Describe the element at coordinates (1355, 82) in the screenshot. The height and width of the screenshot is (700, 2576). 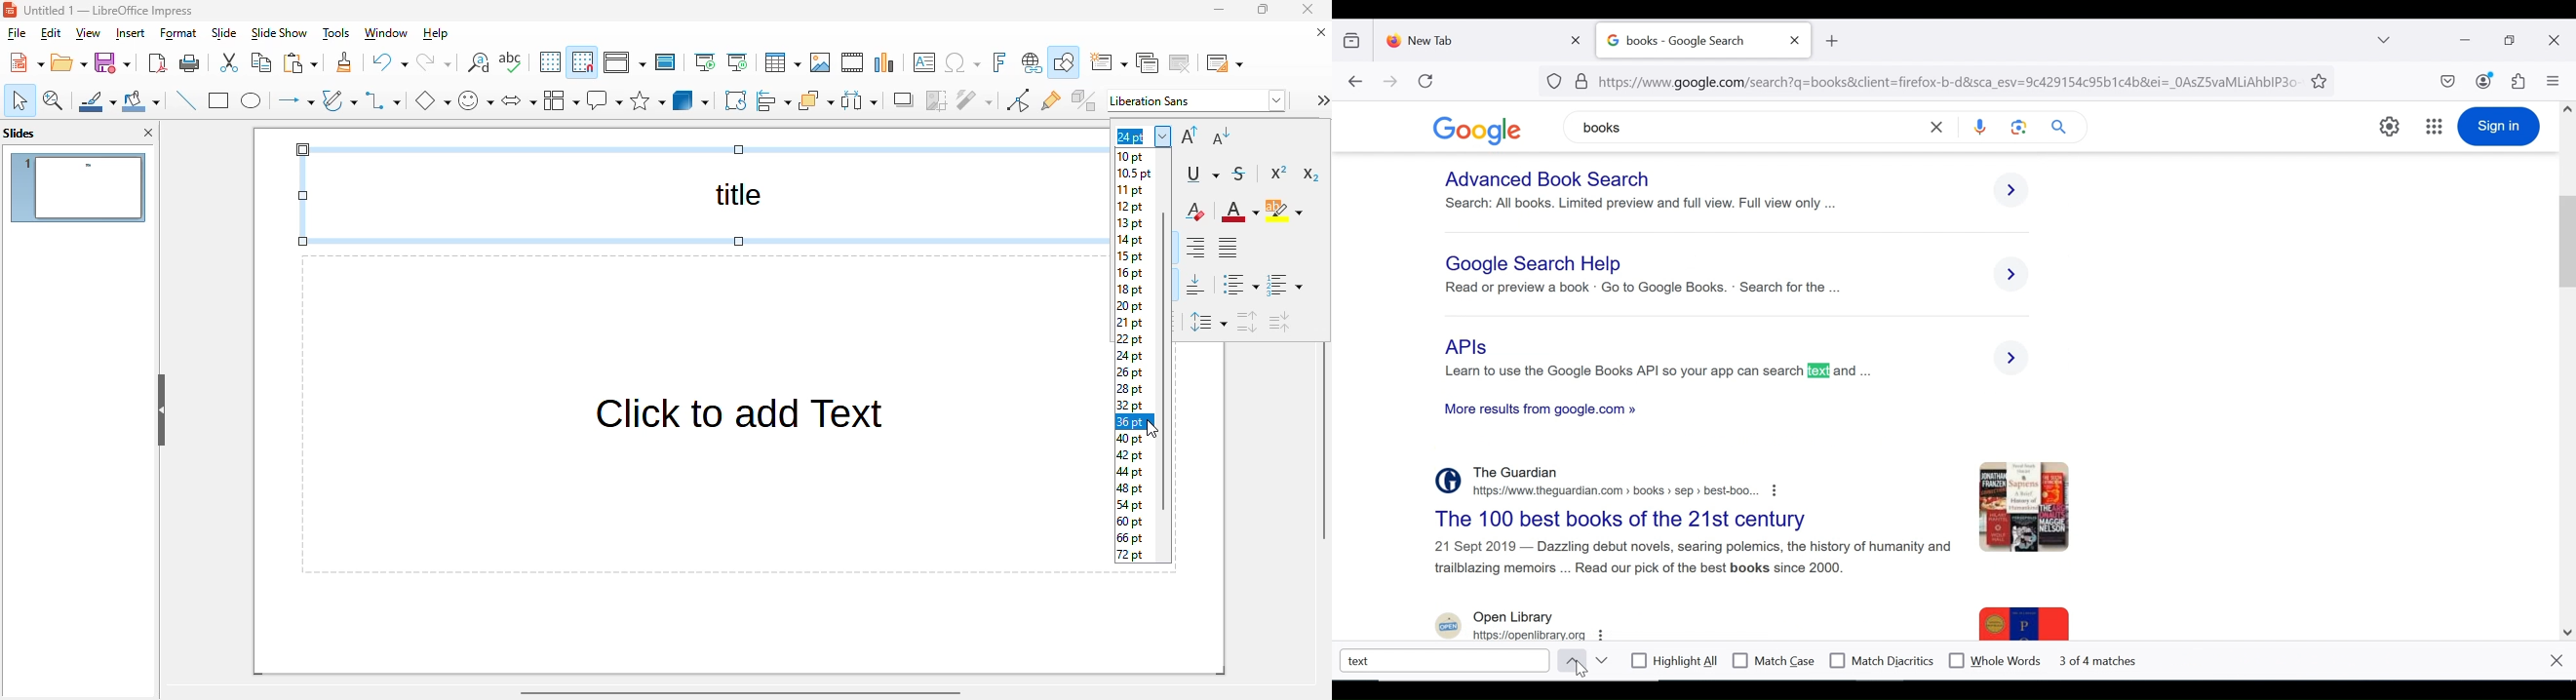
I see `back` at that location.